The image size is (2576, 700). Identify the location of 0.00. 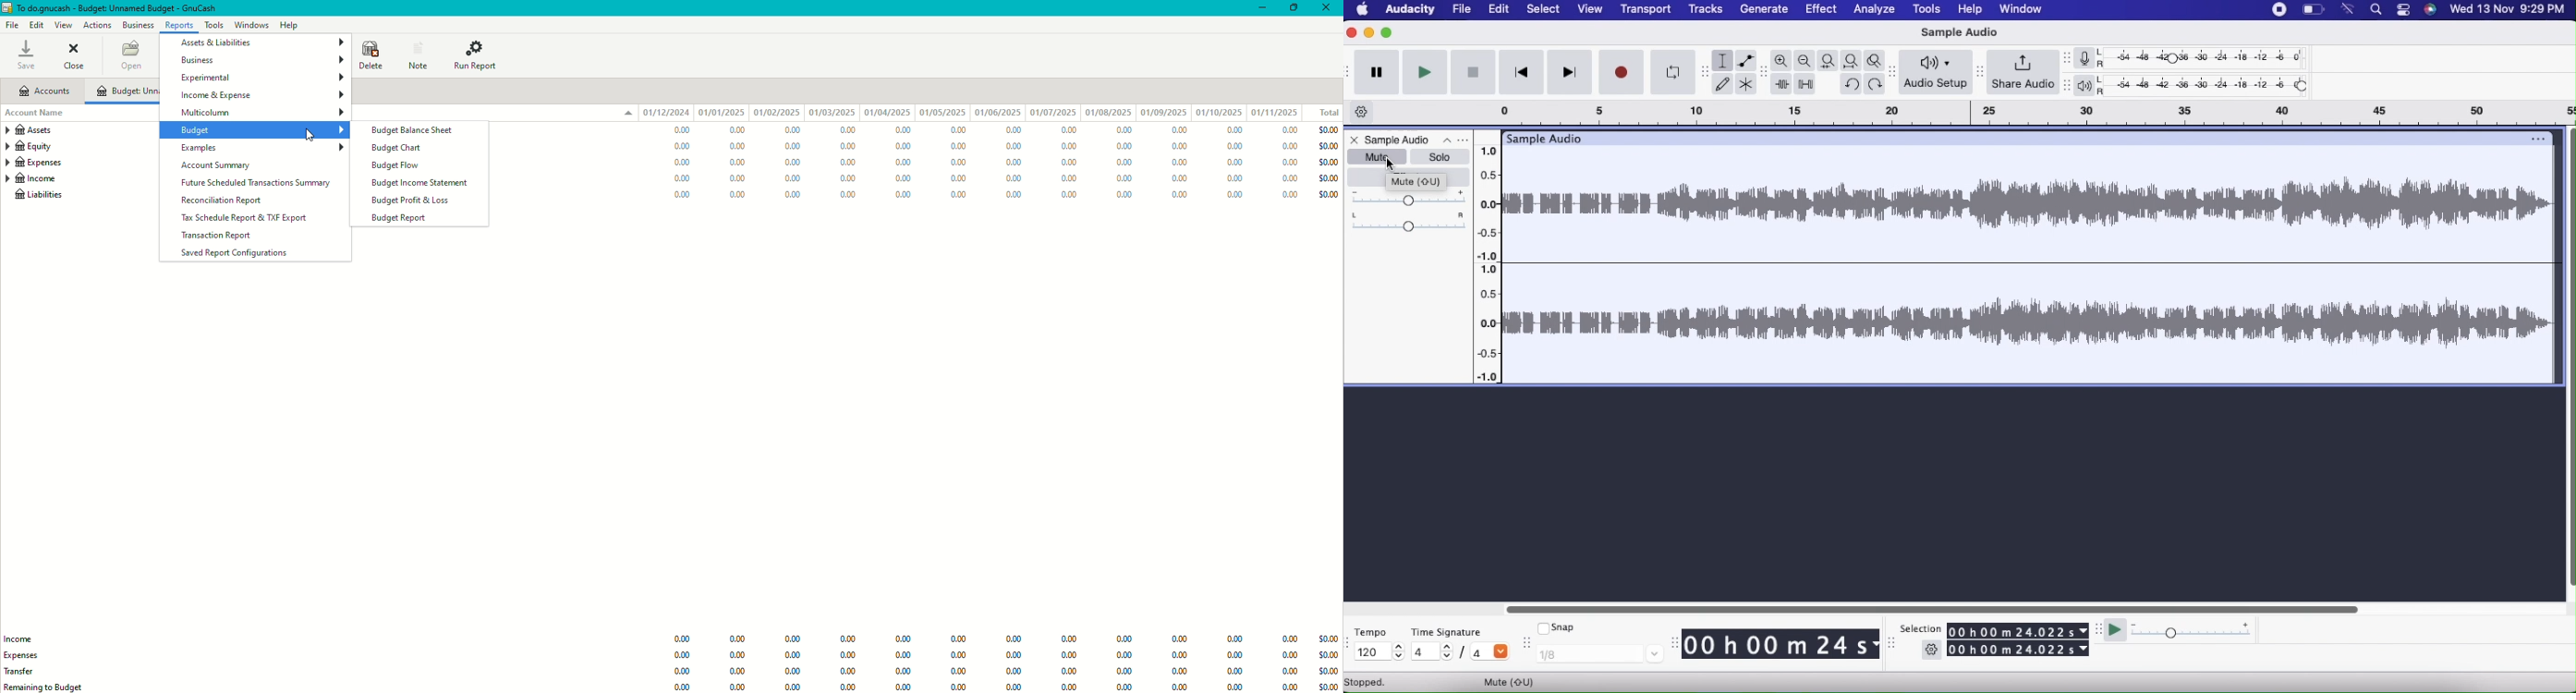
(675, 162).